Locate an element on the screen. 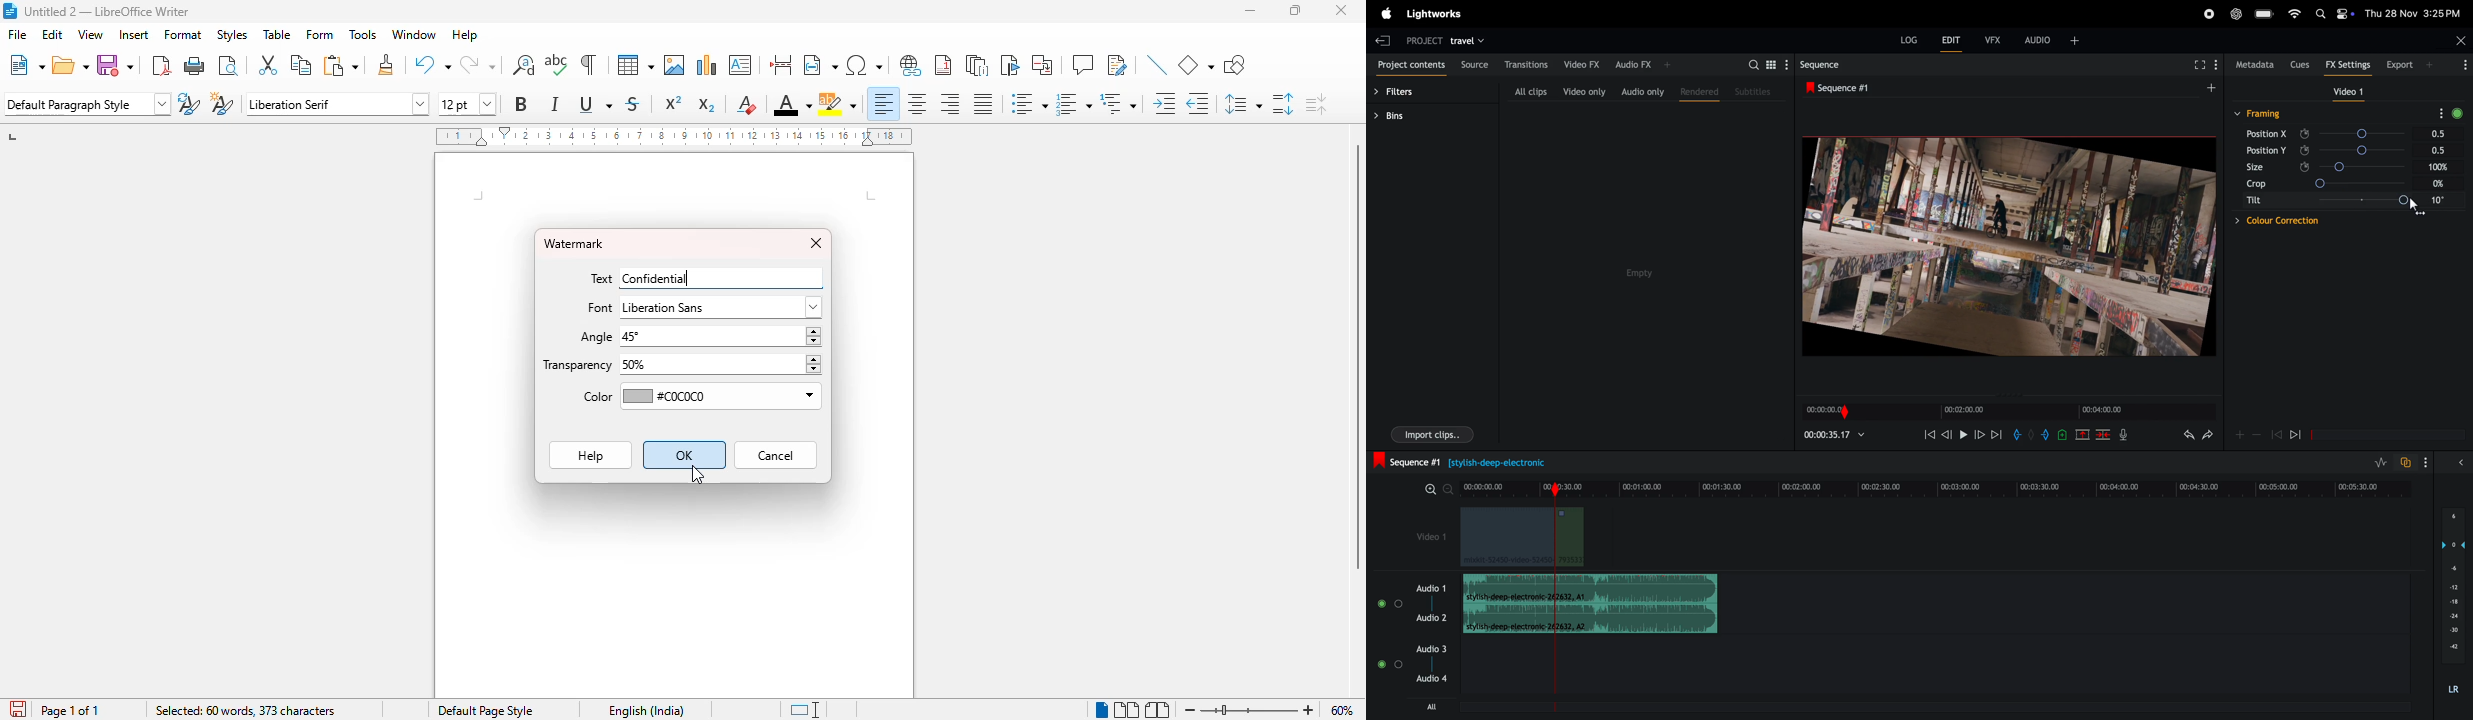 The image size is (2492, 728). Show/hide full audio mix is located at coordinates (2463, 464).